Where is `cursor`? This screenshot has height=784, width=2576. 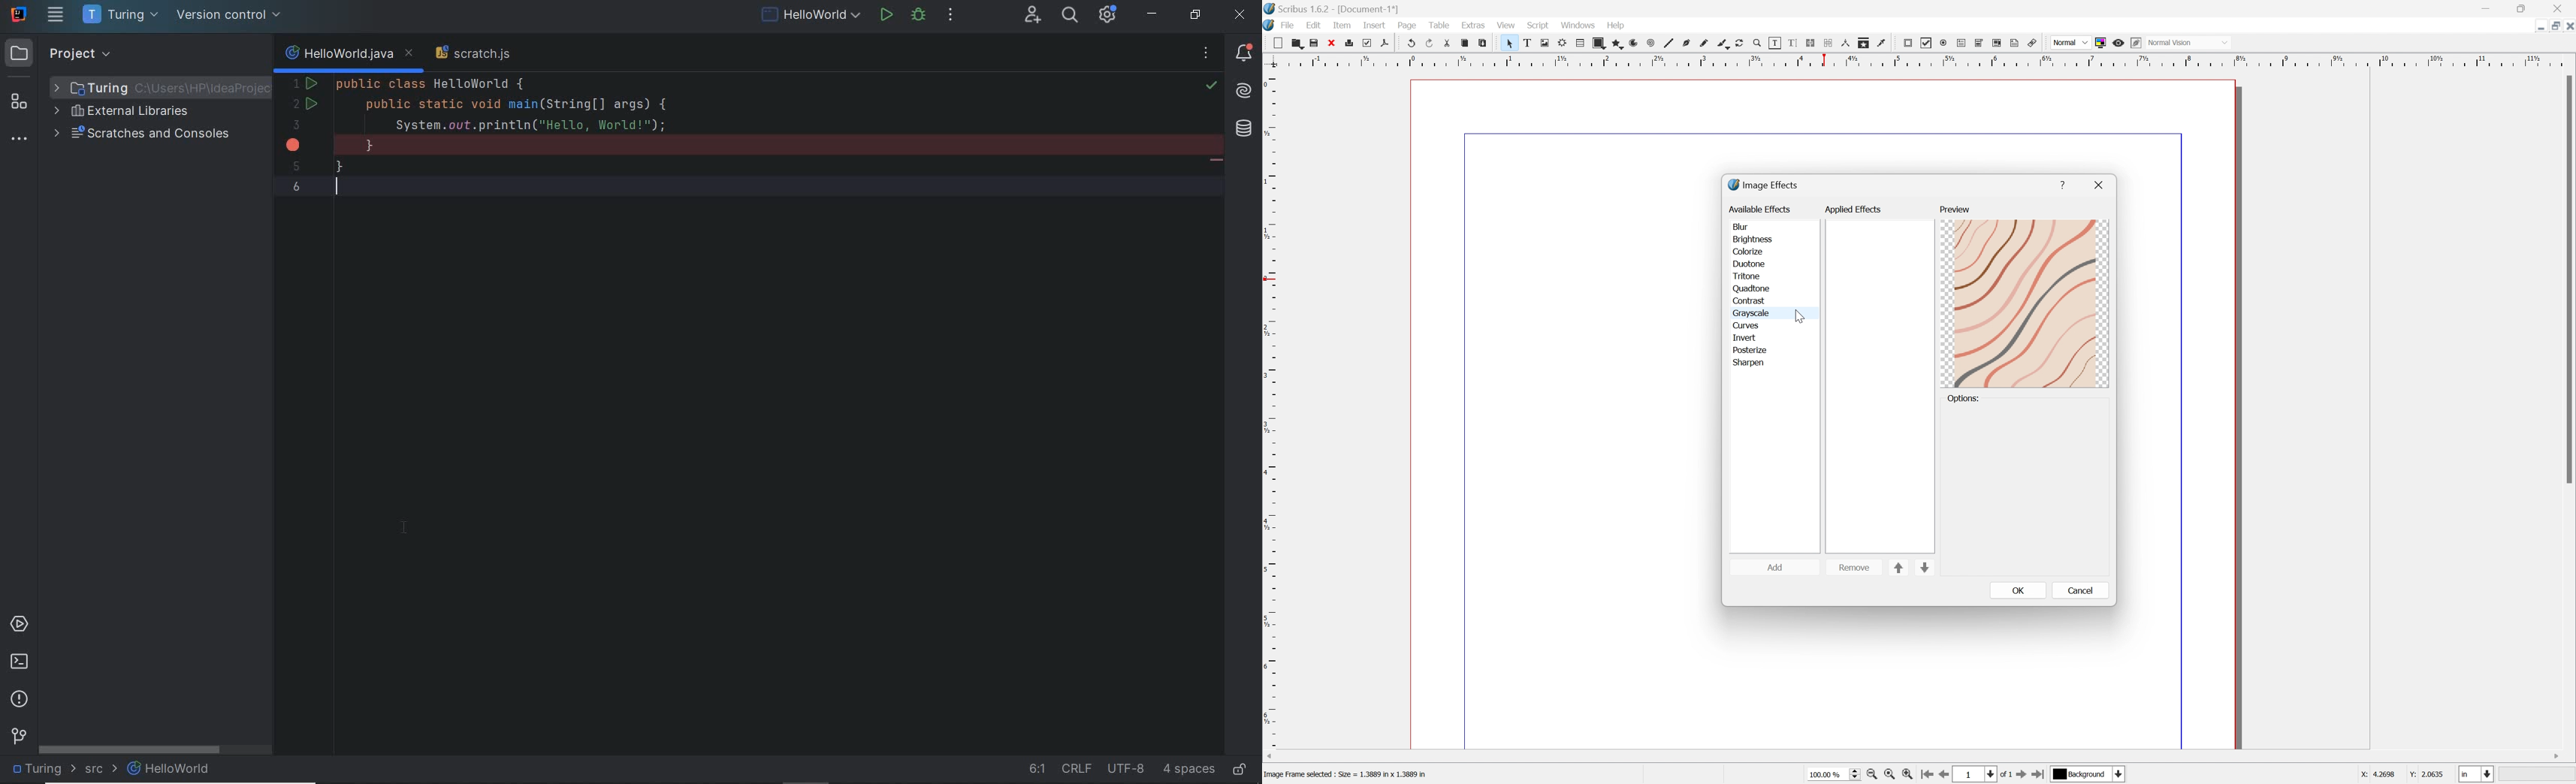
cursor is located at coordinates (1800, 316).